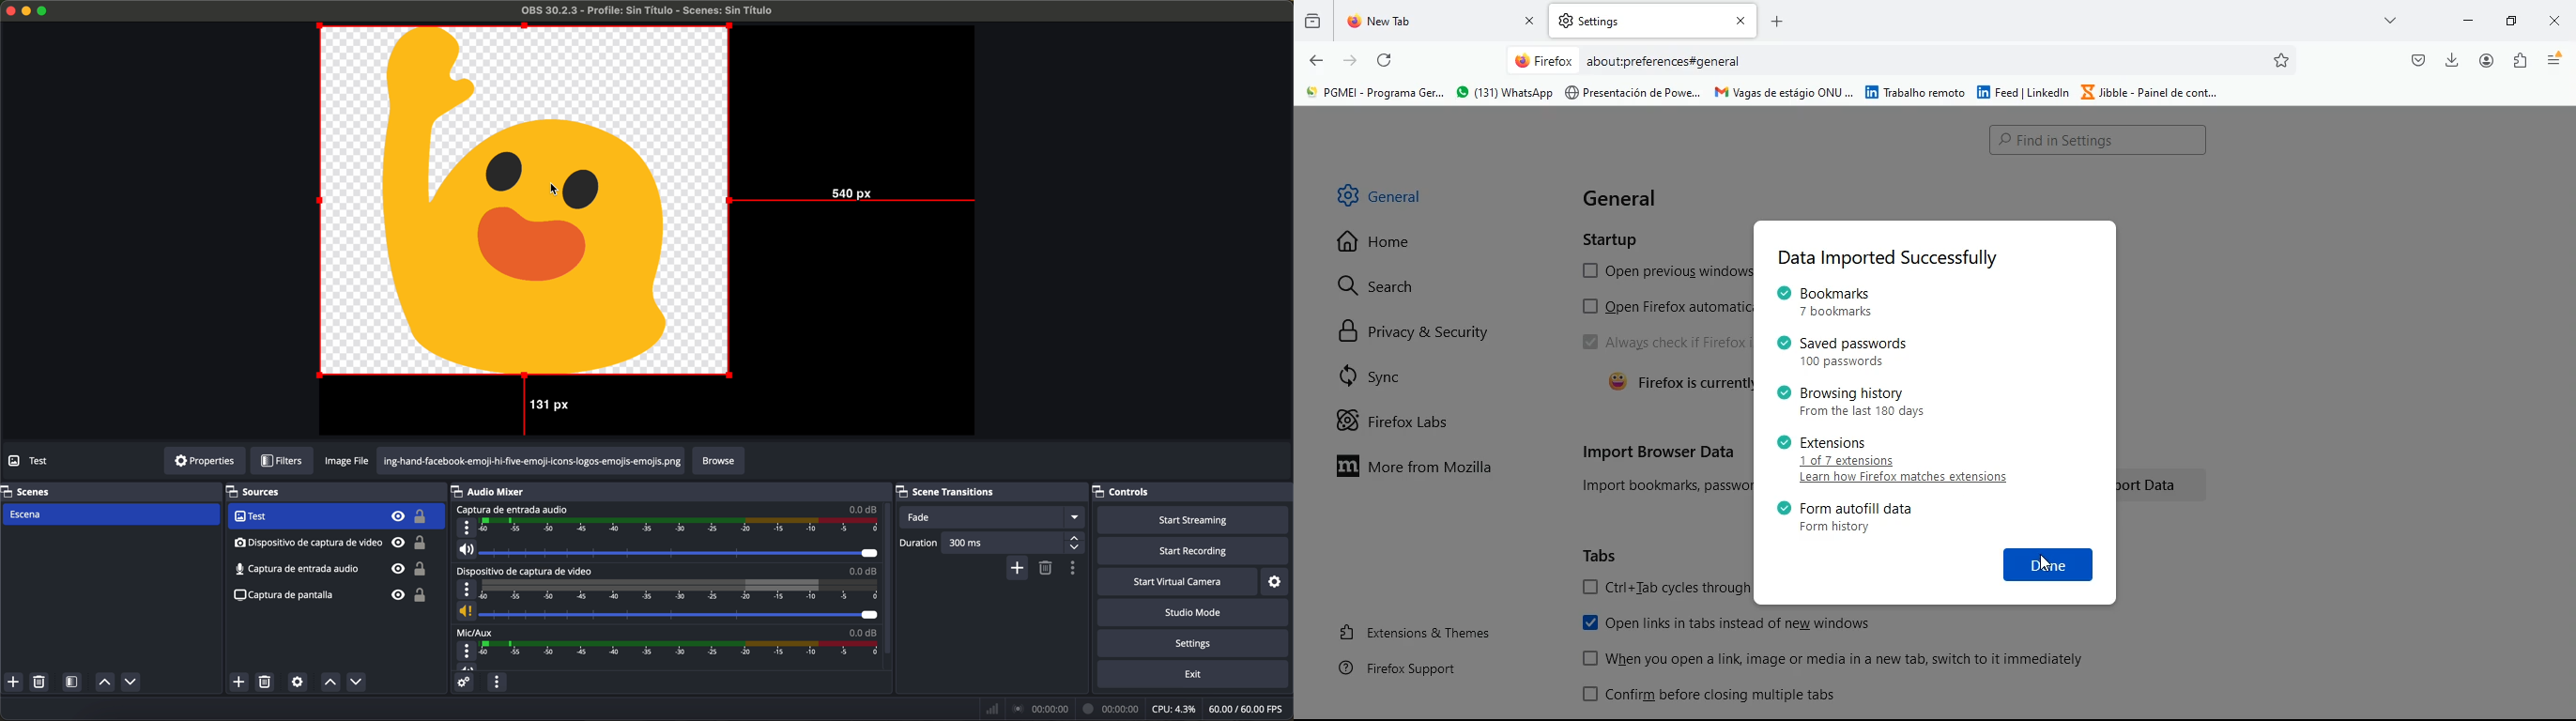 This screenshot has width=2576, height=728. What do you see at coordinates (2512, 23) in the screenshot?
I see `maximize` at bounding box center [2512, 23].